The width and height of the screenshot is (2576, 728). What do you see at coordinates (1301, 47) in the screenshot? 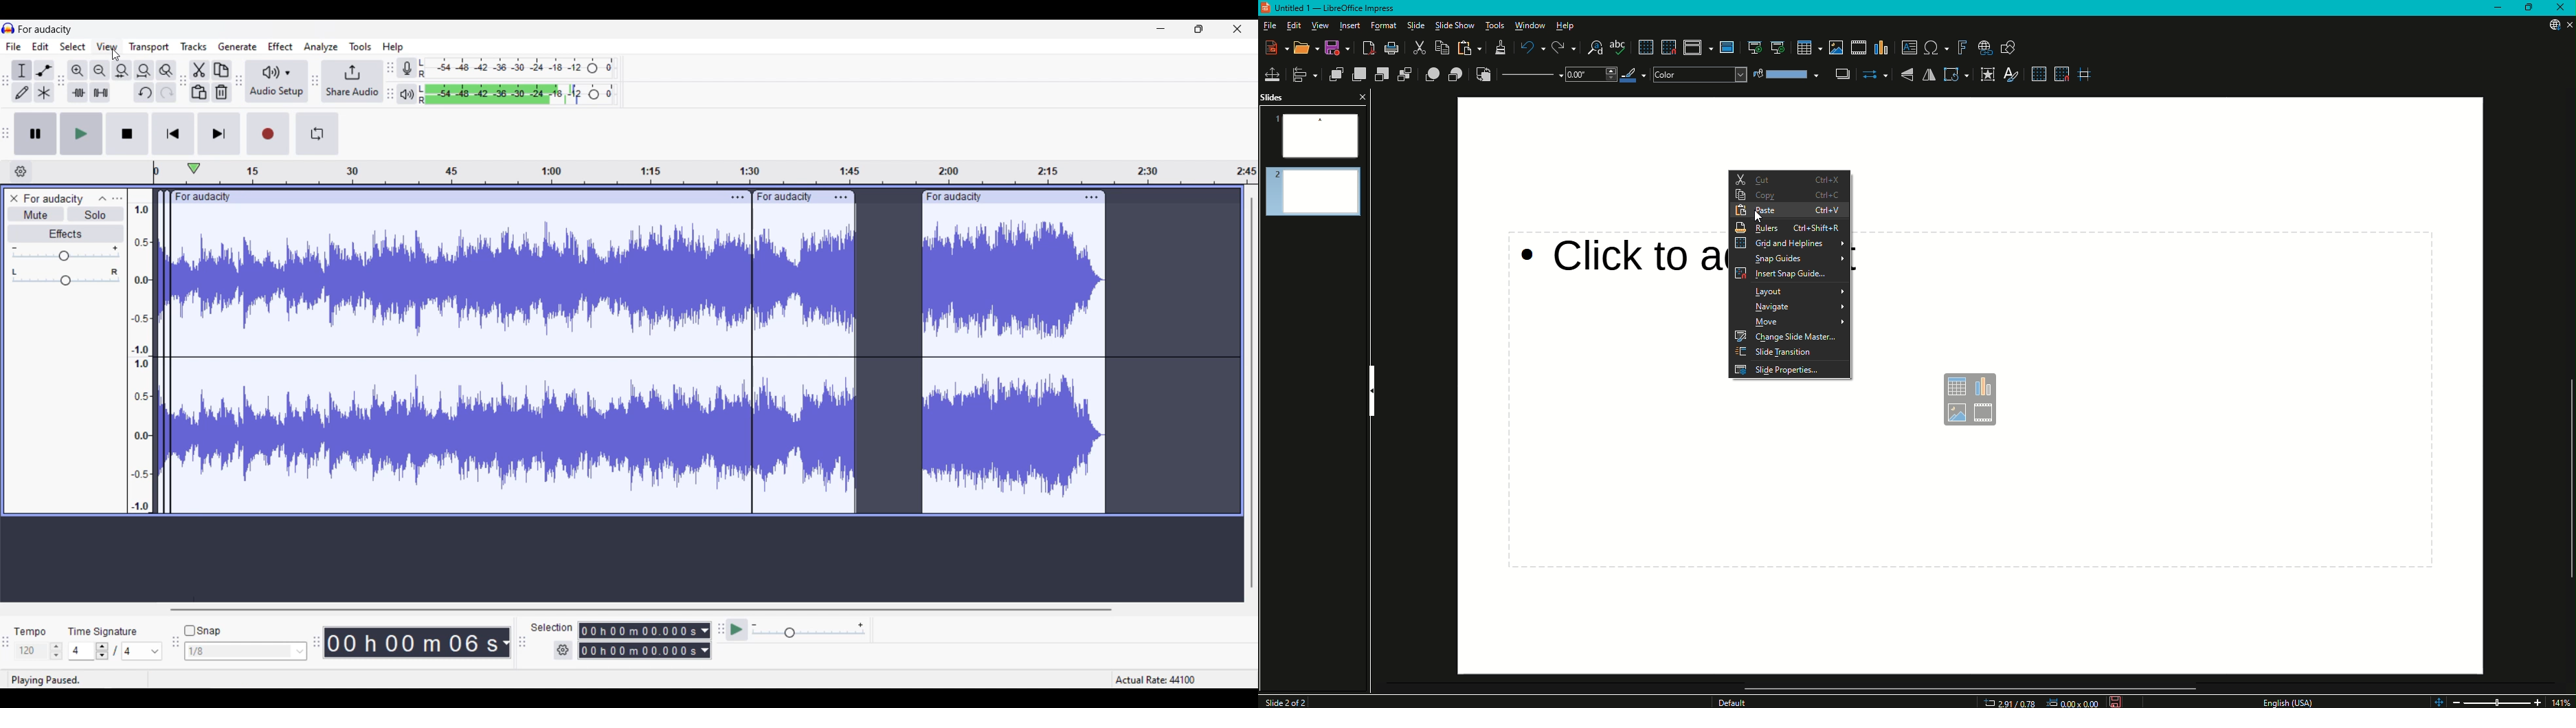
I see `Open` at bounding box center [1301, 47].